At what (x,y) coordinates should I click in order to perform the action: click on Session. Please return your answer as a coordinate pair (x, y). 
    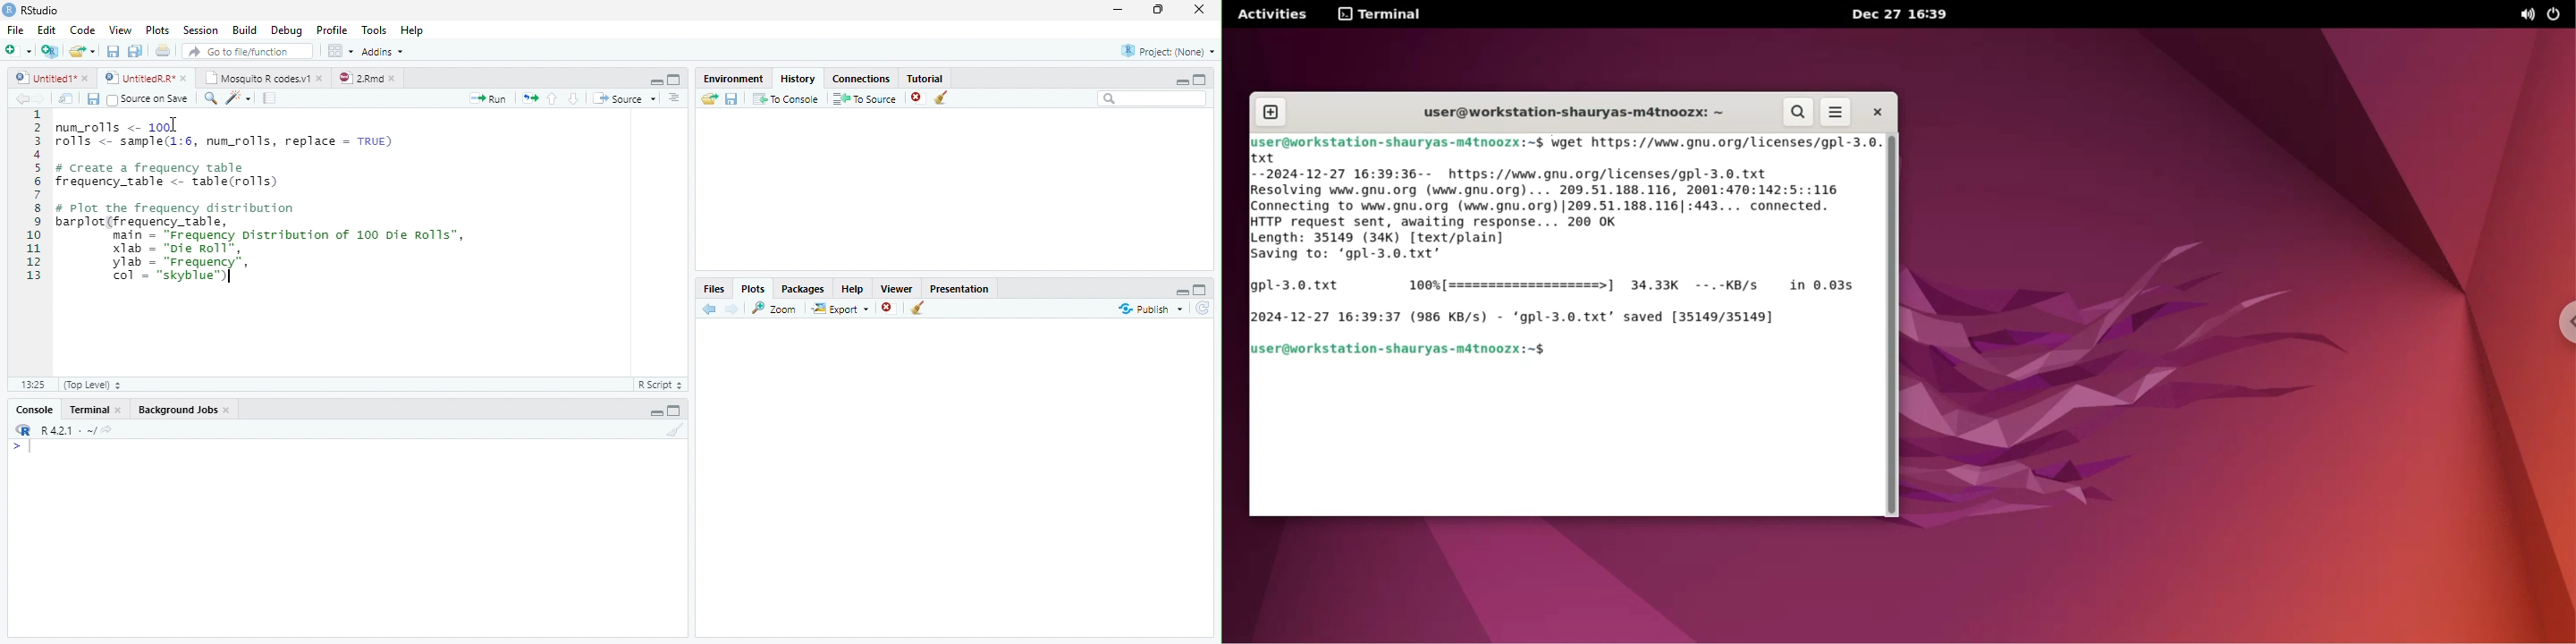
    Looking at the image, I should click on (201, 30).